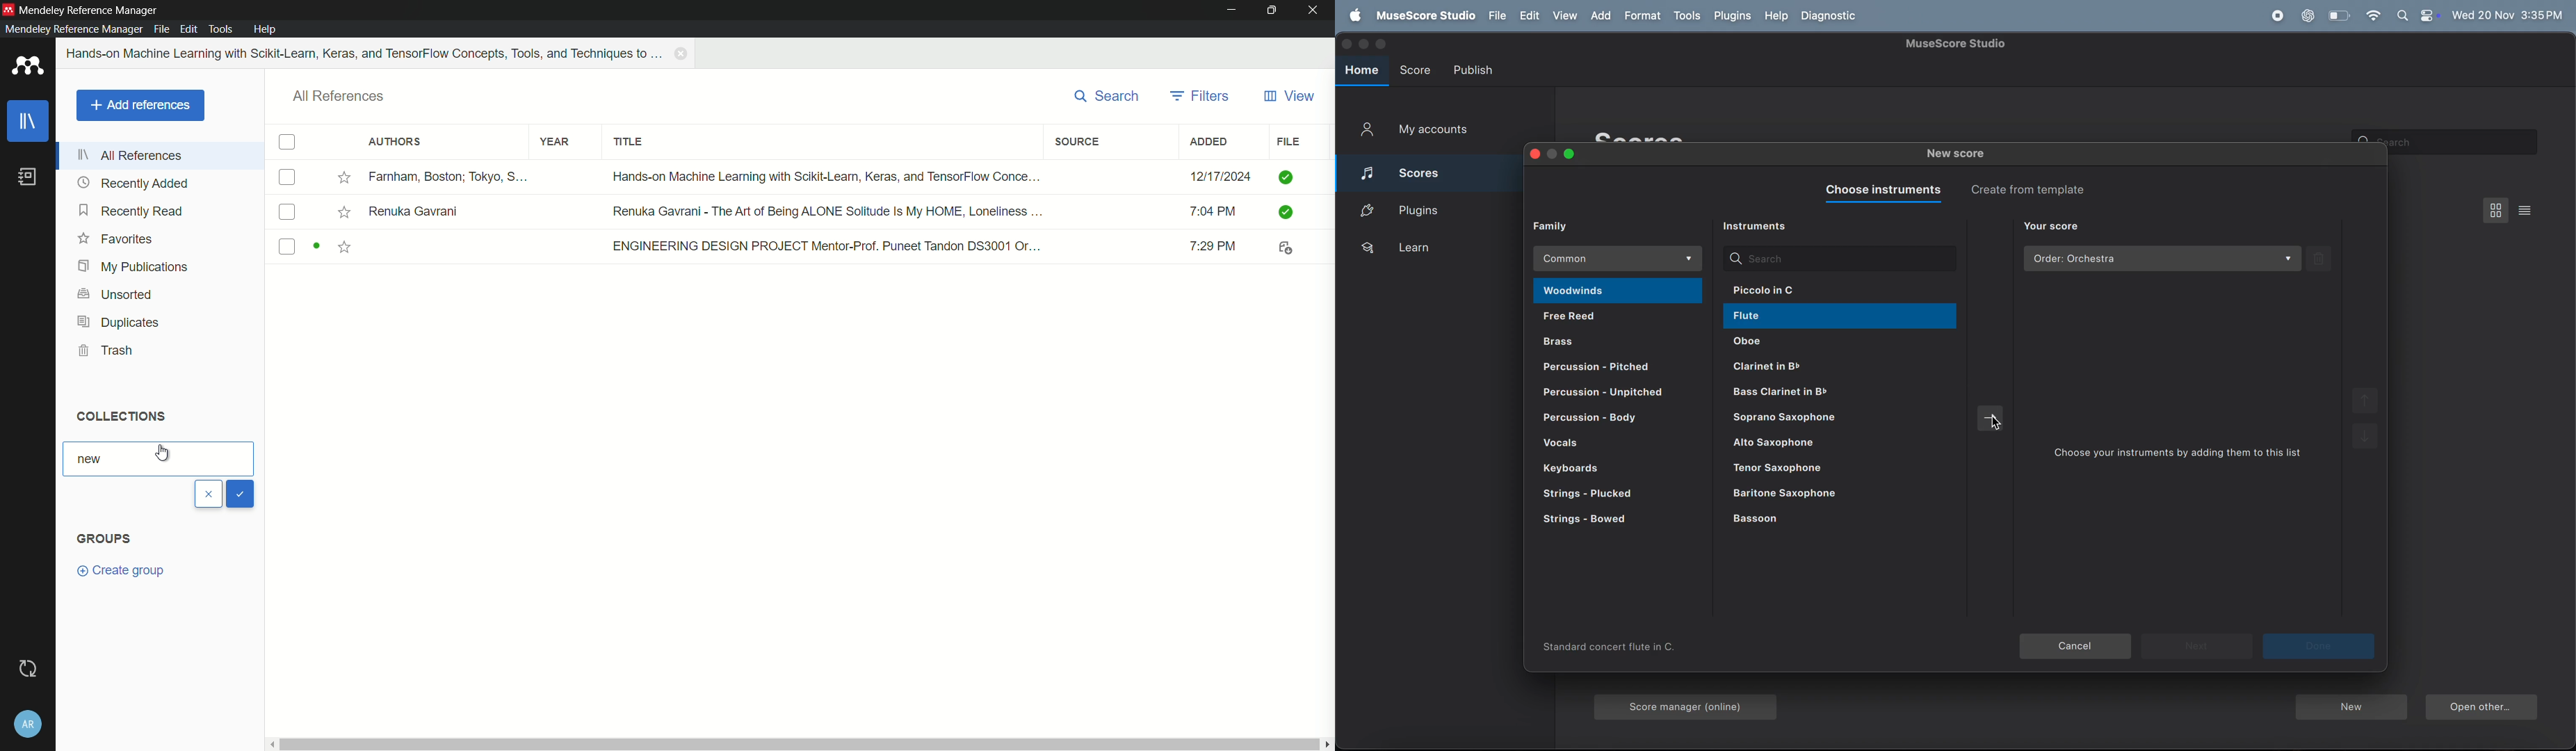 This screenshot has width=2576, height=756. I want to click on view menu, so click(2497, 210).